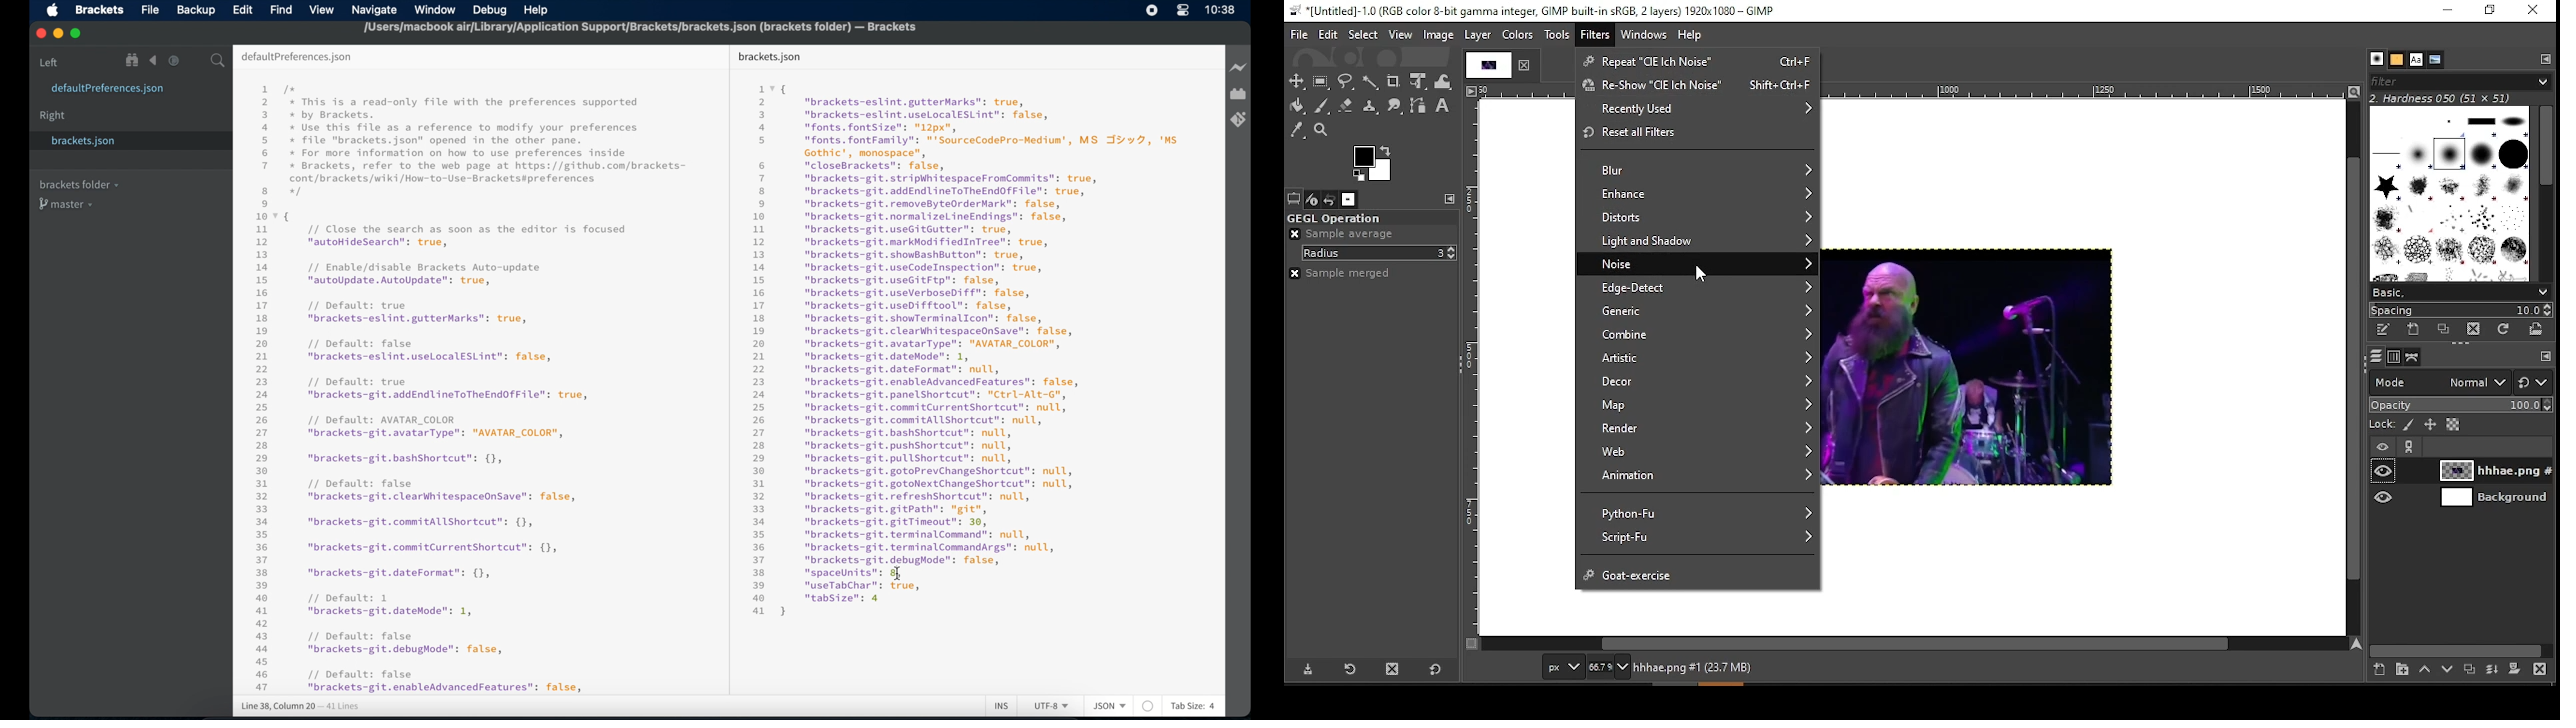 The height and width of the screenshot is (728, 2576). Describe the element at coordinates (100, 10) in the screenshot. I see `brackets` at that location.